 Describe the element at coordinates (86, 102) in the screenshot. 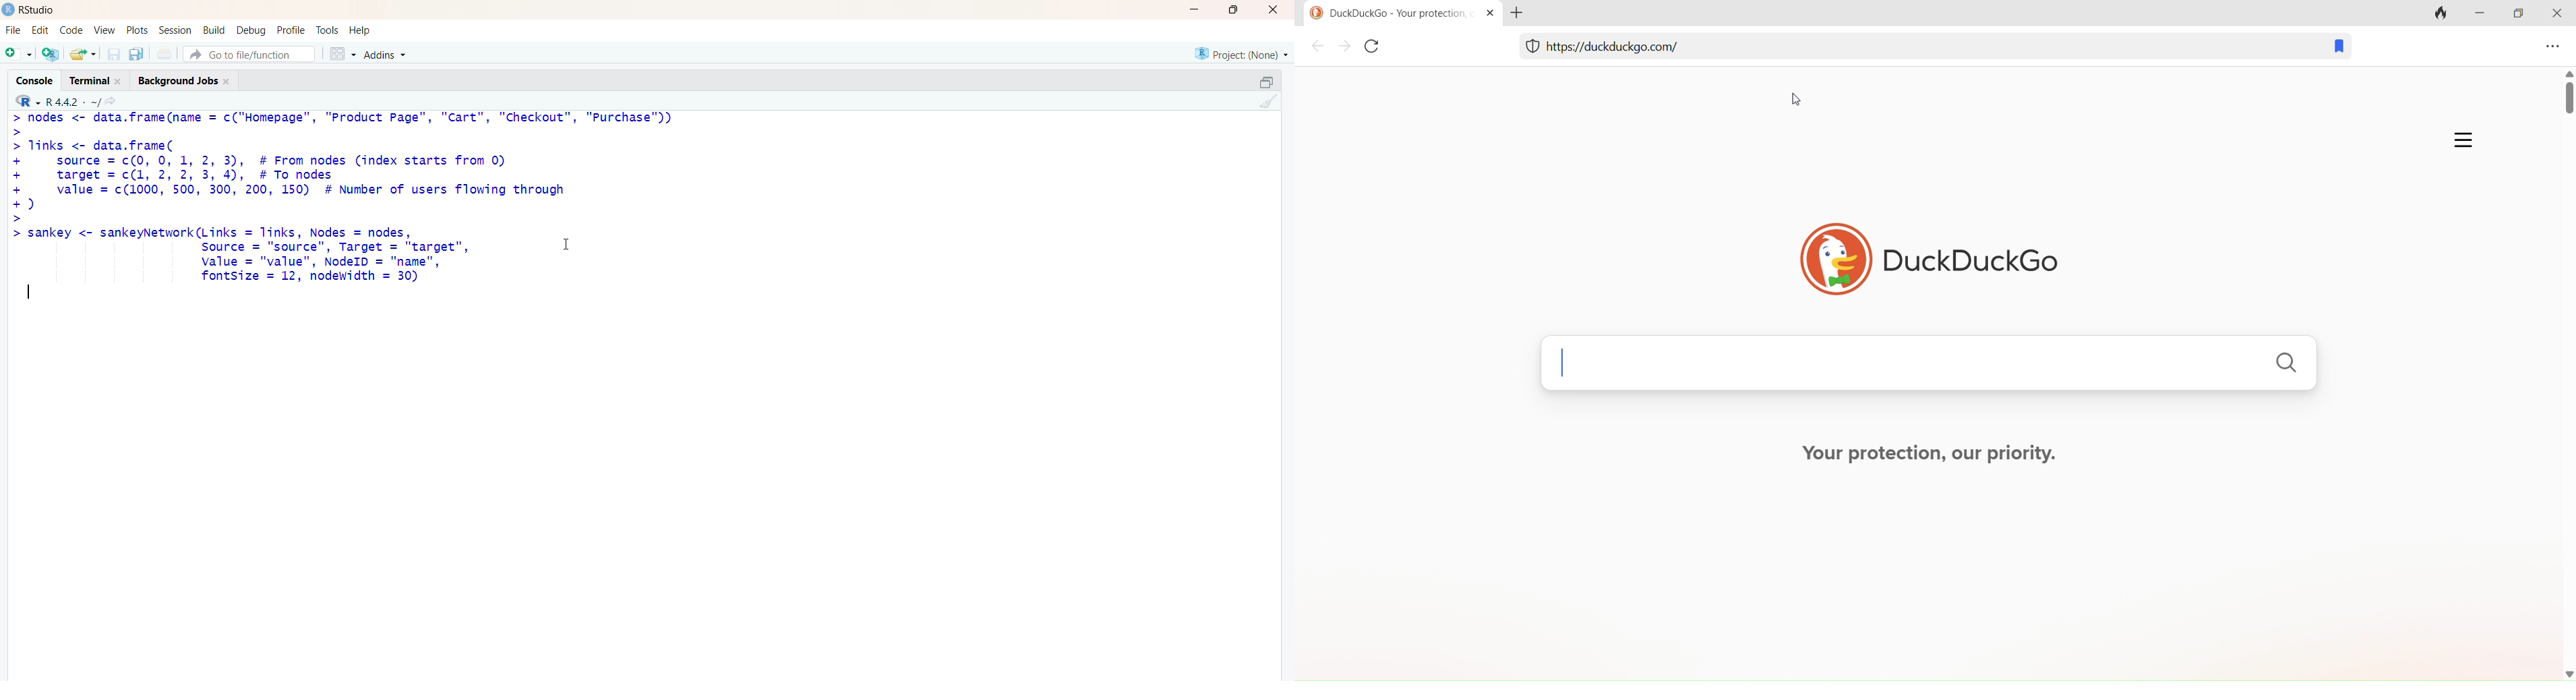

I see `R-R442 - ~/` at that location.